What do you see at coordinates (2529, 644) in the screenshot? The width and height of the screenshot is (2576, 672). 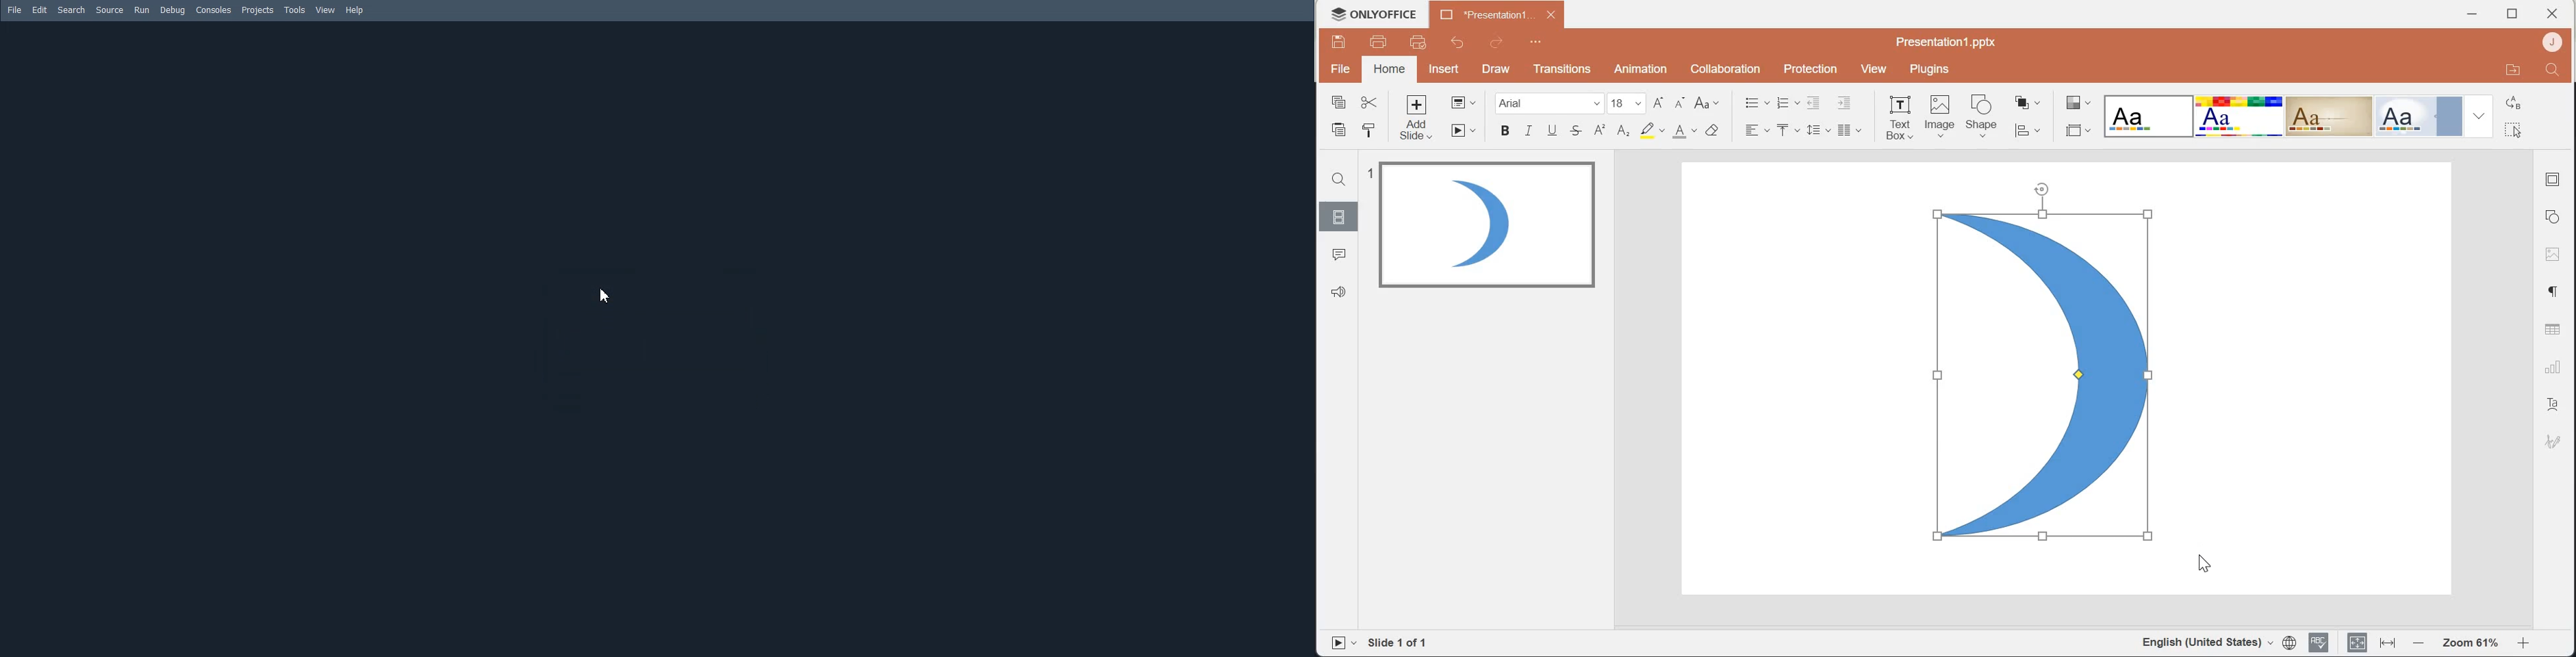 I see `Zoom in` at bounding box center [2529, 644].